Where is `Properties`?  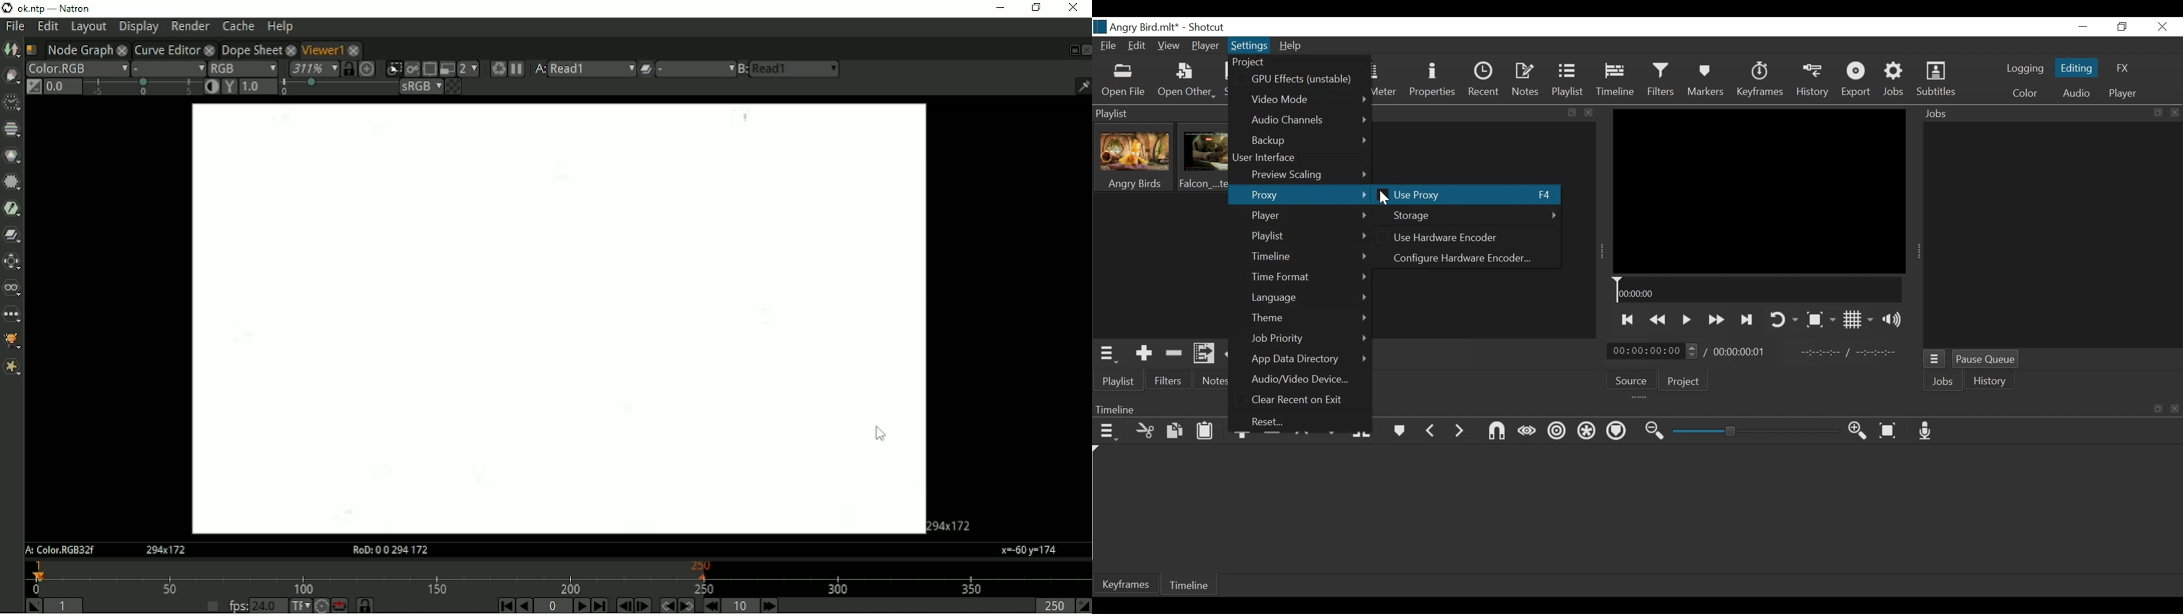
Properties is located at coordinates (1434, 80).